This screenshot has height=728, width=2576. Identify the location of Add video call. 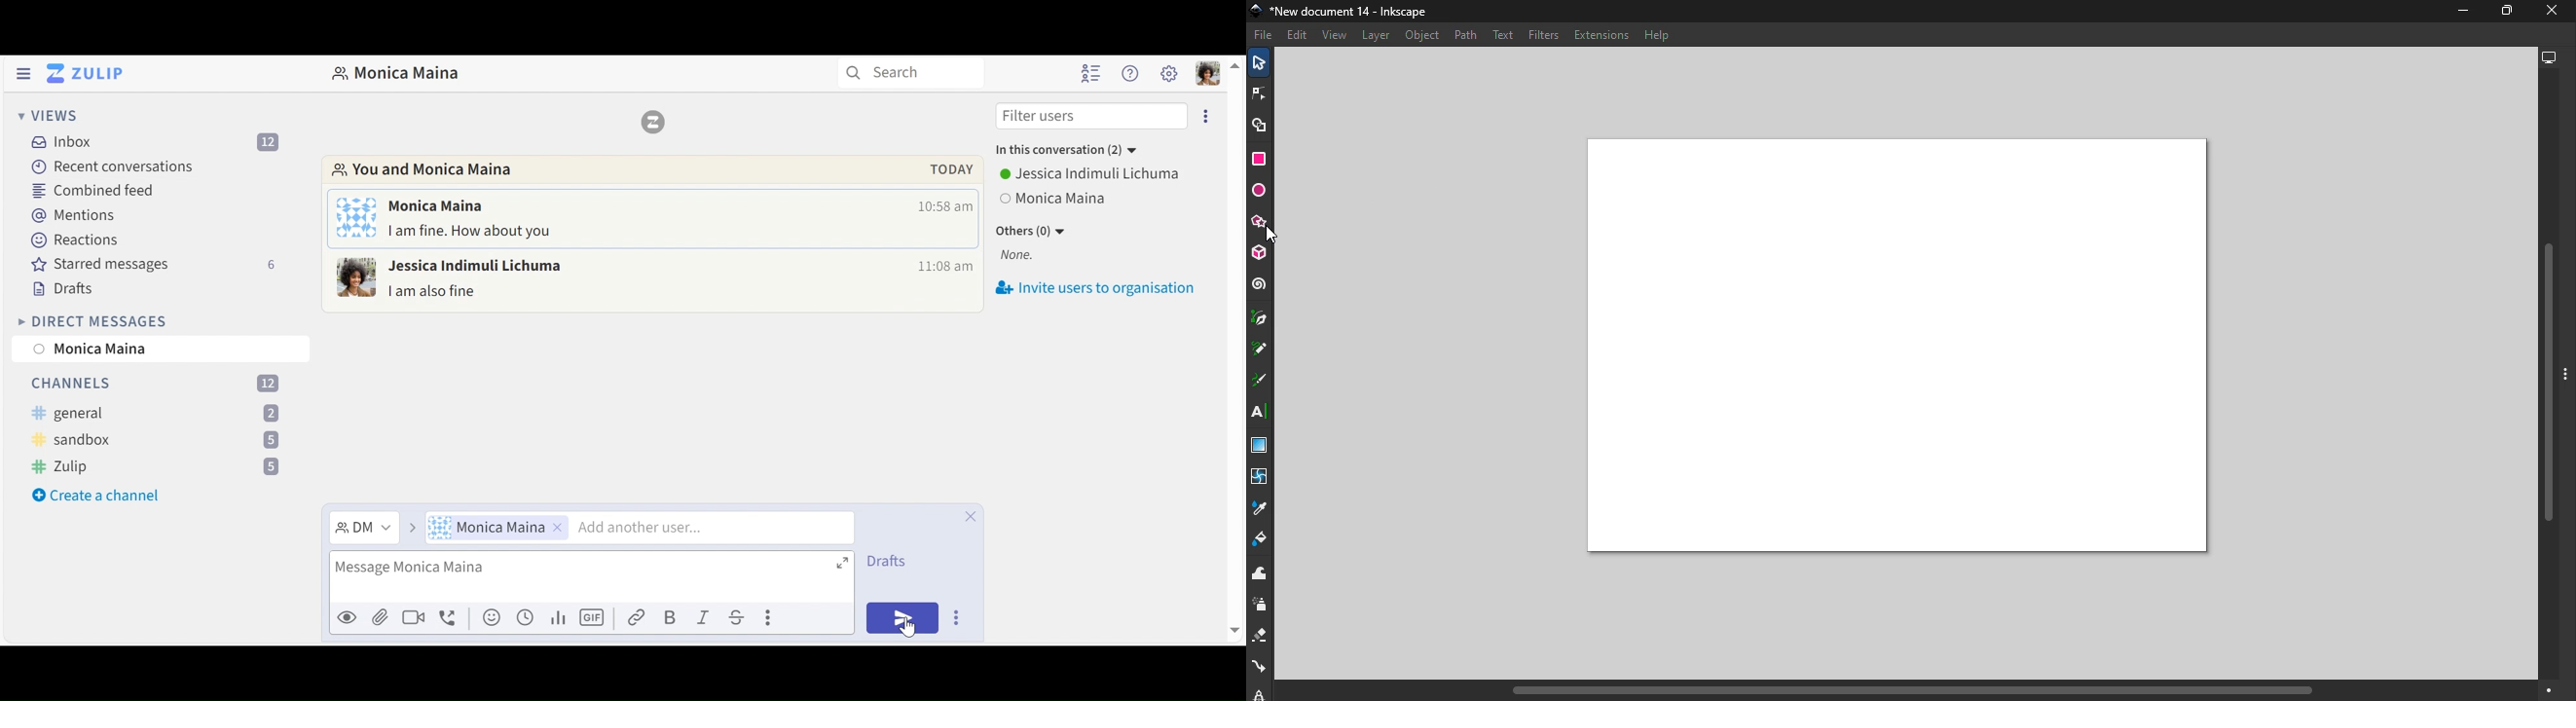
(416, 615).